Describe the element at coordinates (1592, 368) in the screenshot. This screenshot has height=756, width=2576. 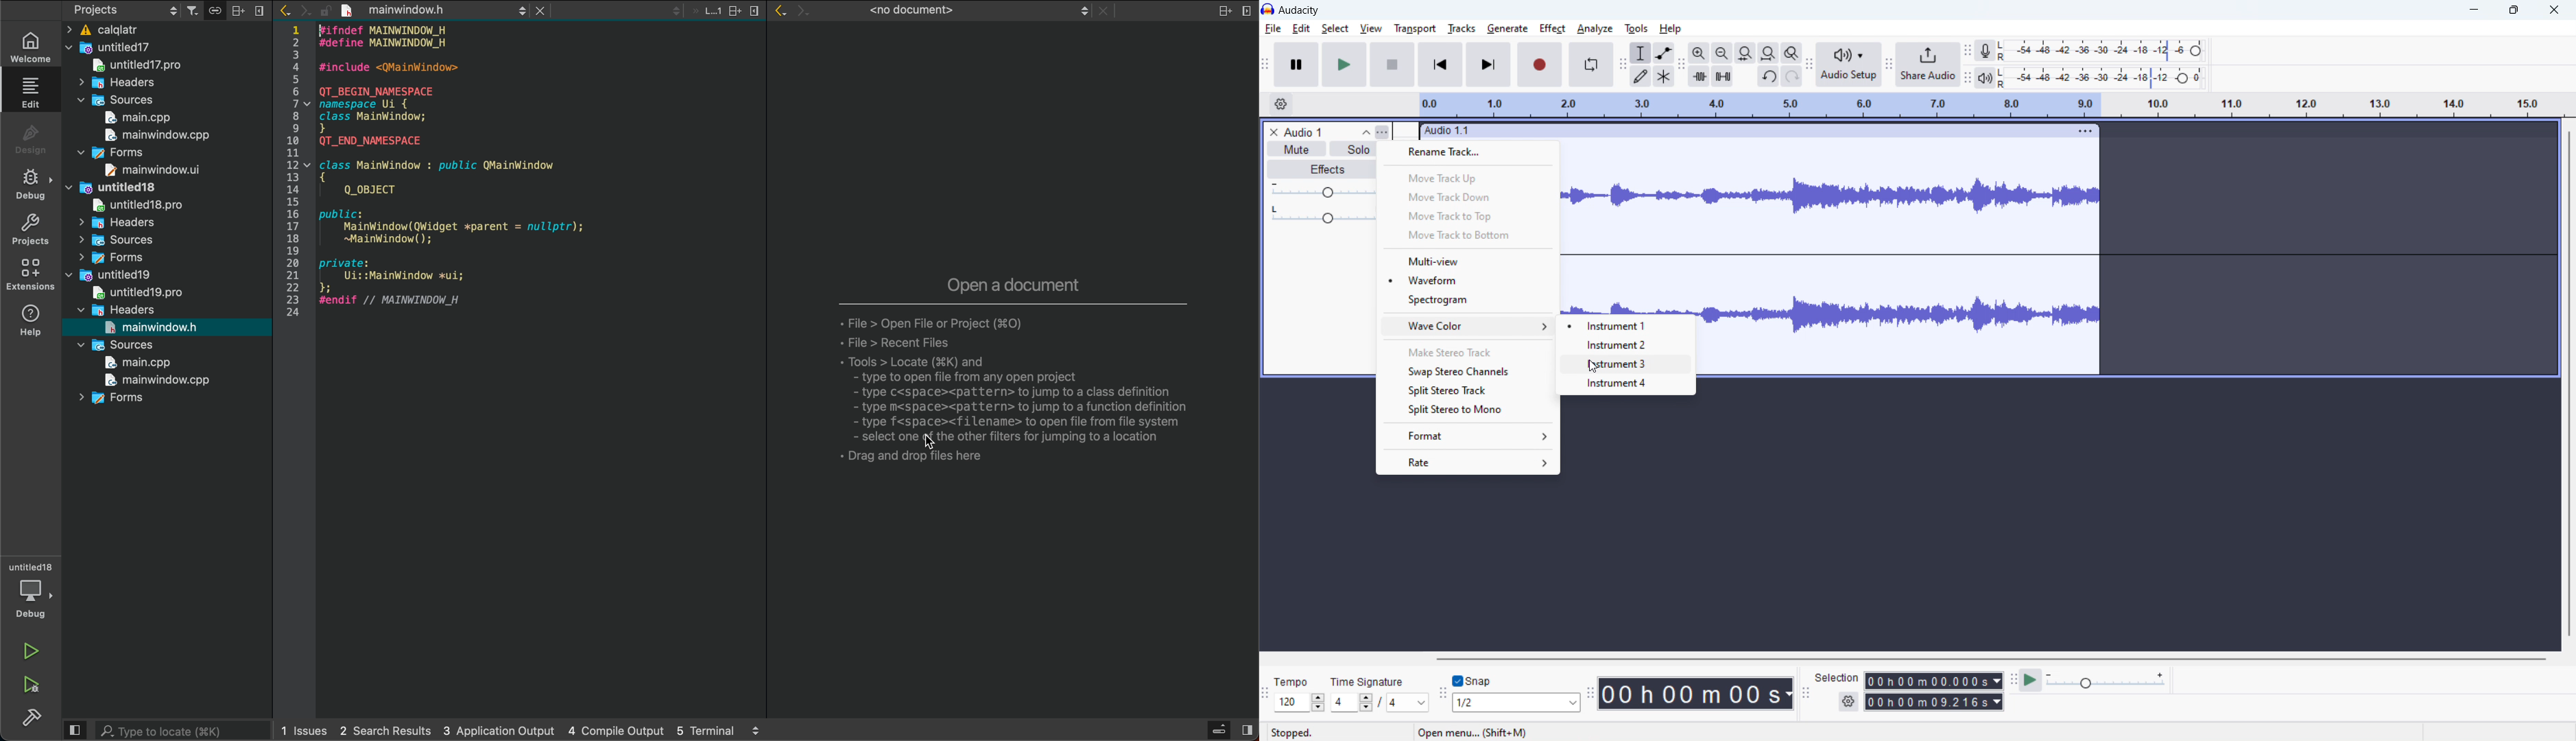
I see `cursor` at that location.